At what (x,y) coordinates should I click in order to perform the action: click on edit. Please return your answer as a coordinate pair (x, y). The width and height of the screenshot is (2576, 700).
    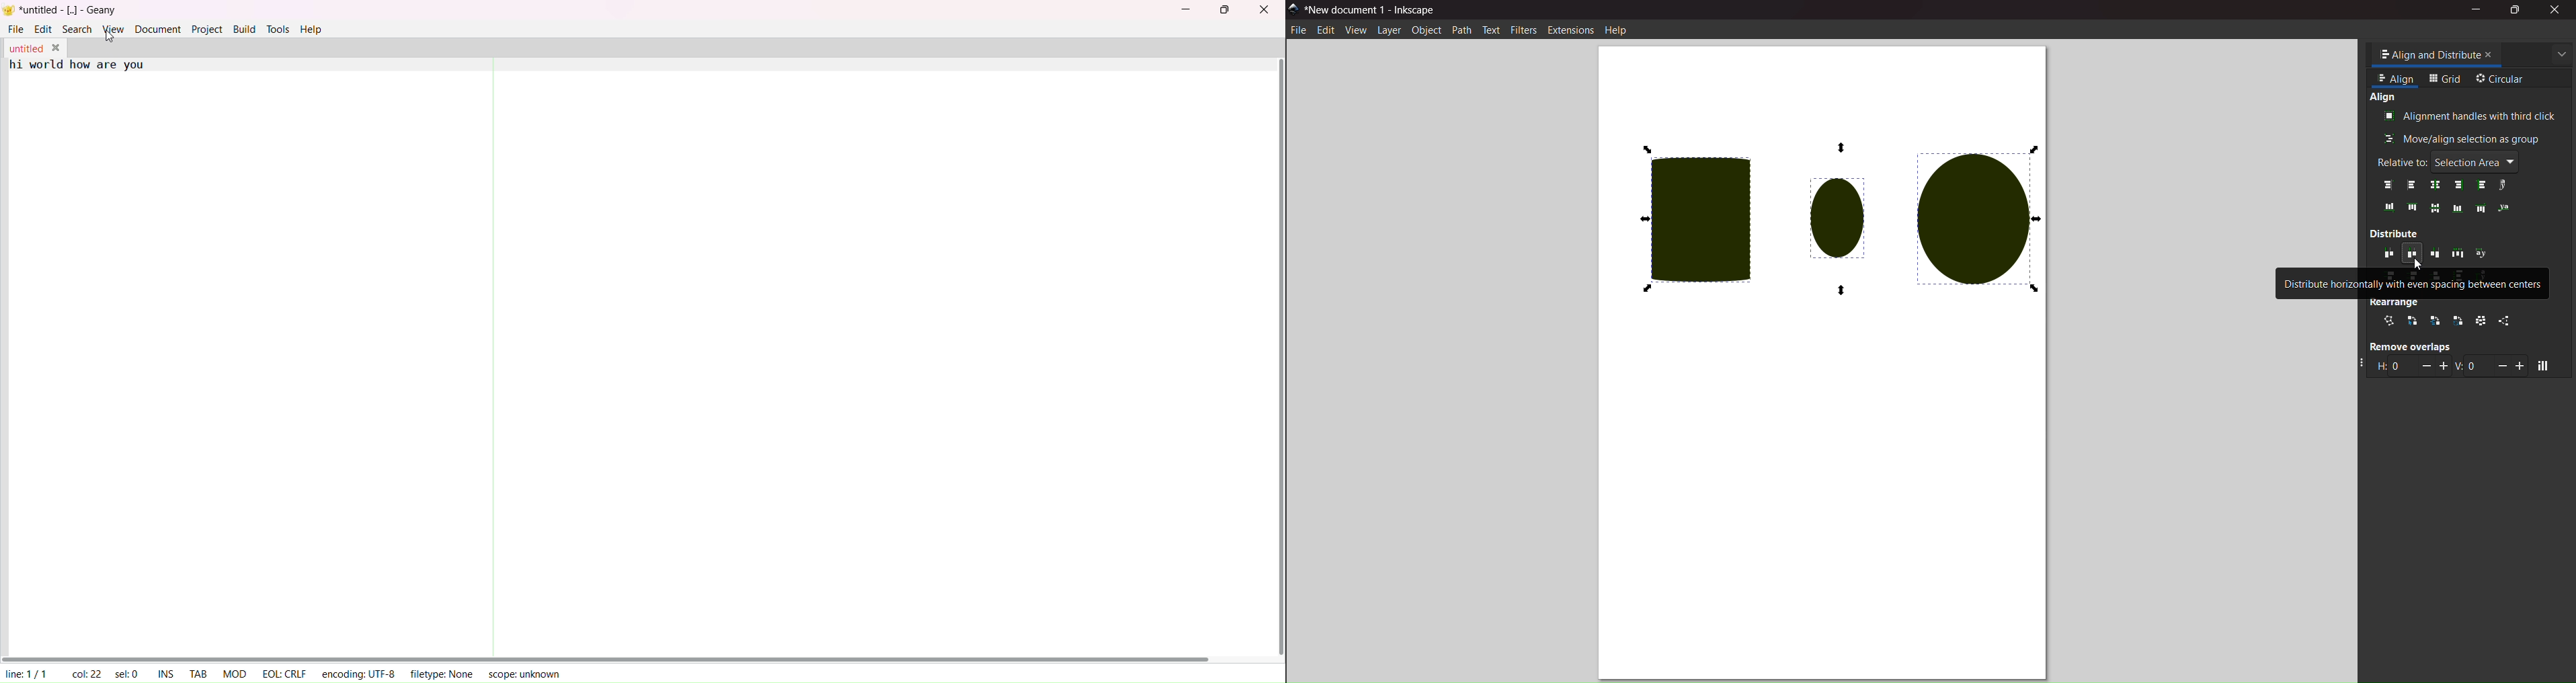
    Looking at the image, I should click on (1324, 31).